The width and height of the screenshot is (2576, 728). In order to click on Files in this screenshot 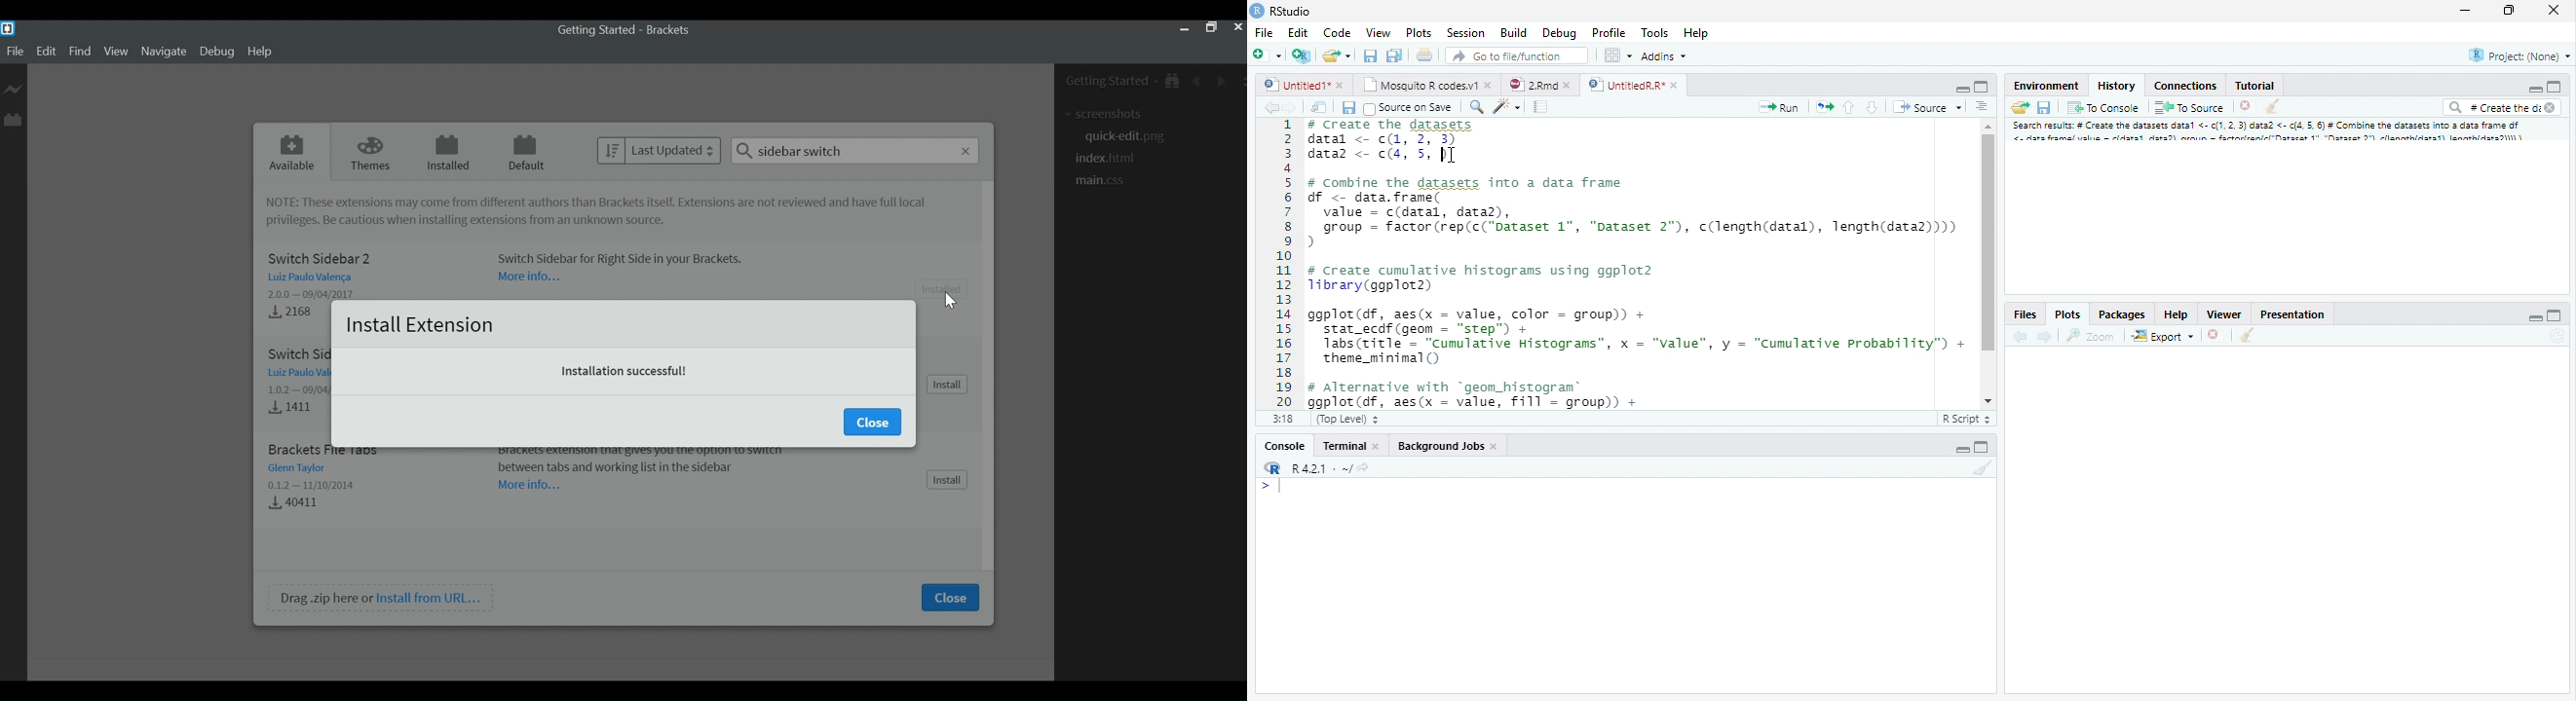, I will do `click(2025, 313)`.